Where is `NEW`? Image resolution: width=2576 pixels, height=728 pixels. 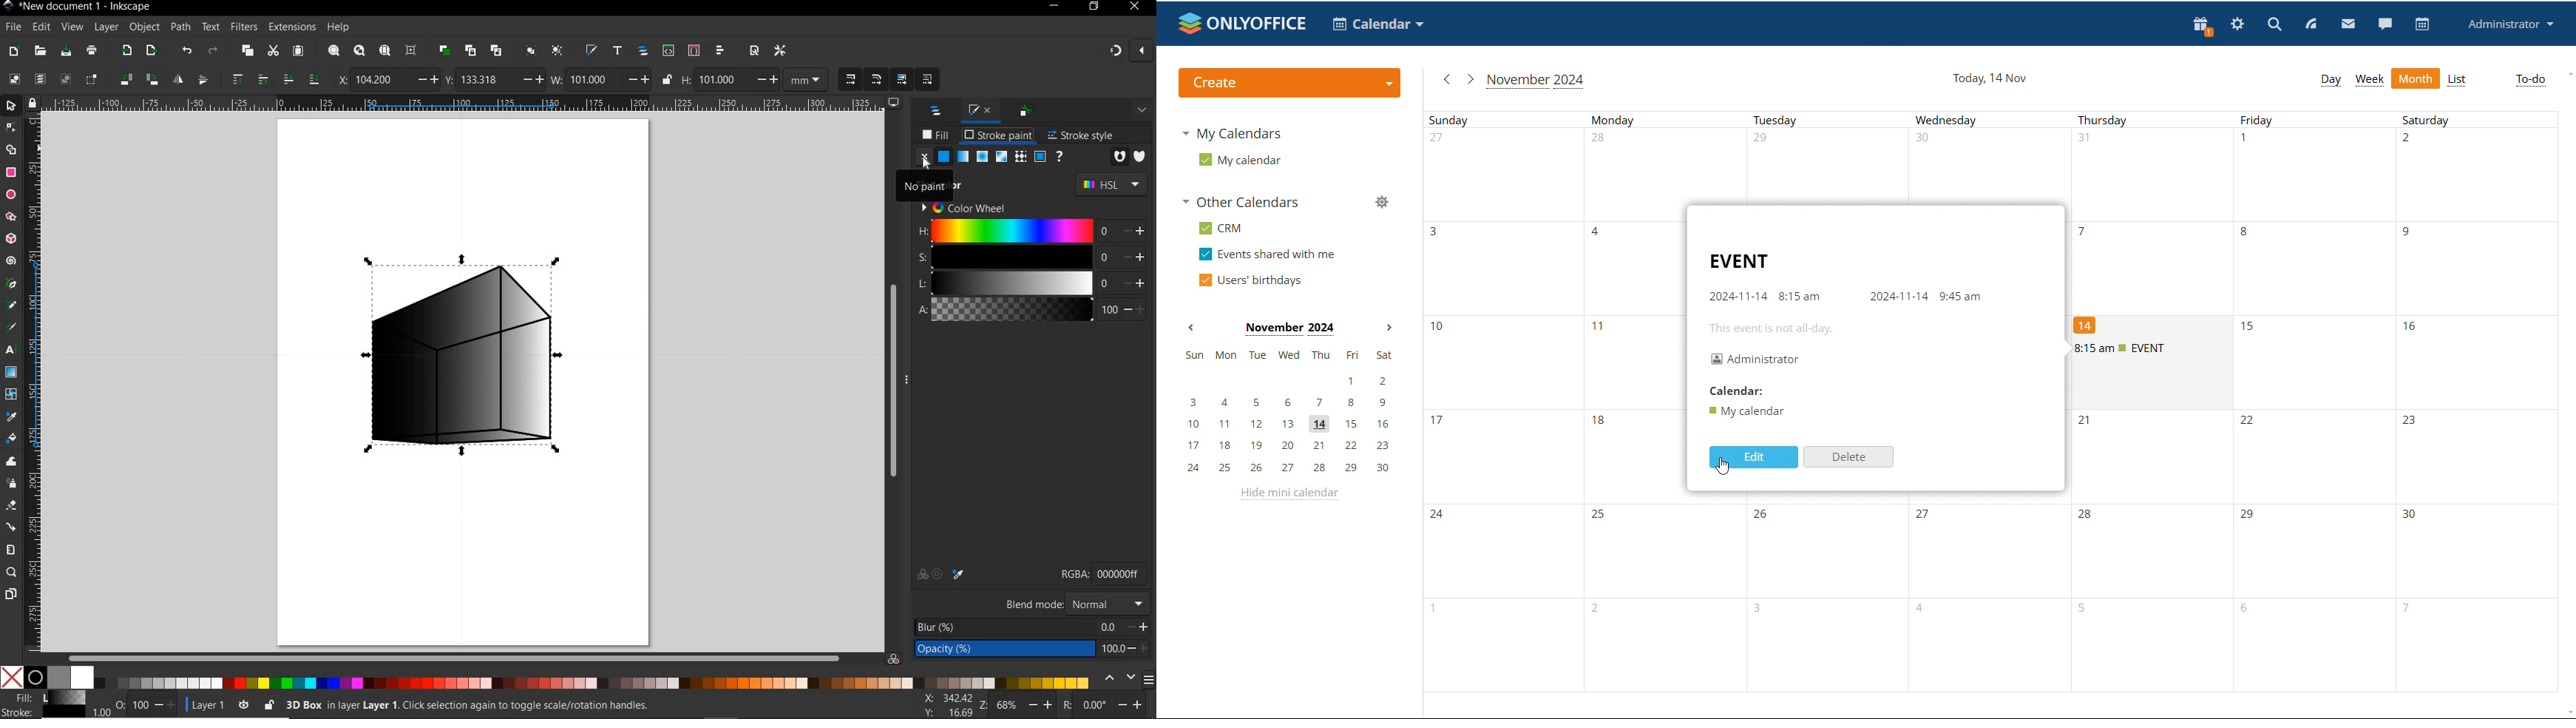
NEW is located at coordinates (12, 52).